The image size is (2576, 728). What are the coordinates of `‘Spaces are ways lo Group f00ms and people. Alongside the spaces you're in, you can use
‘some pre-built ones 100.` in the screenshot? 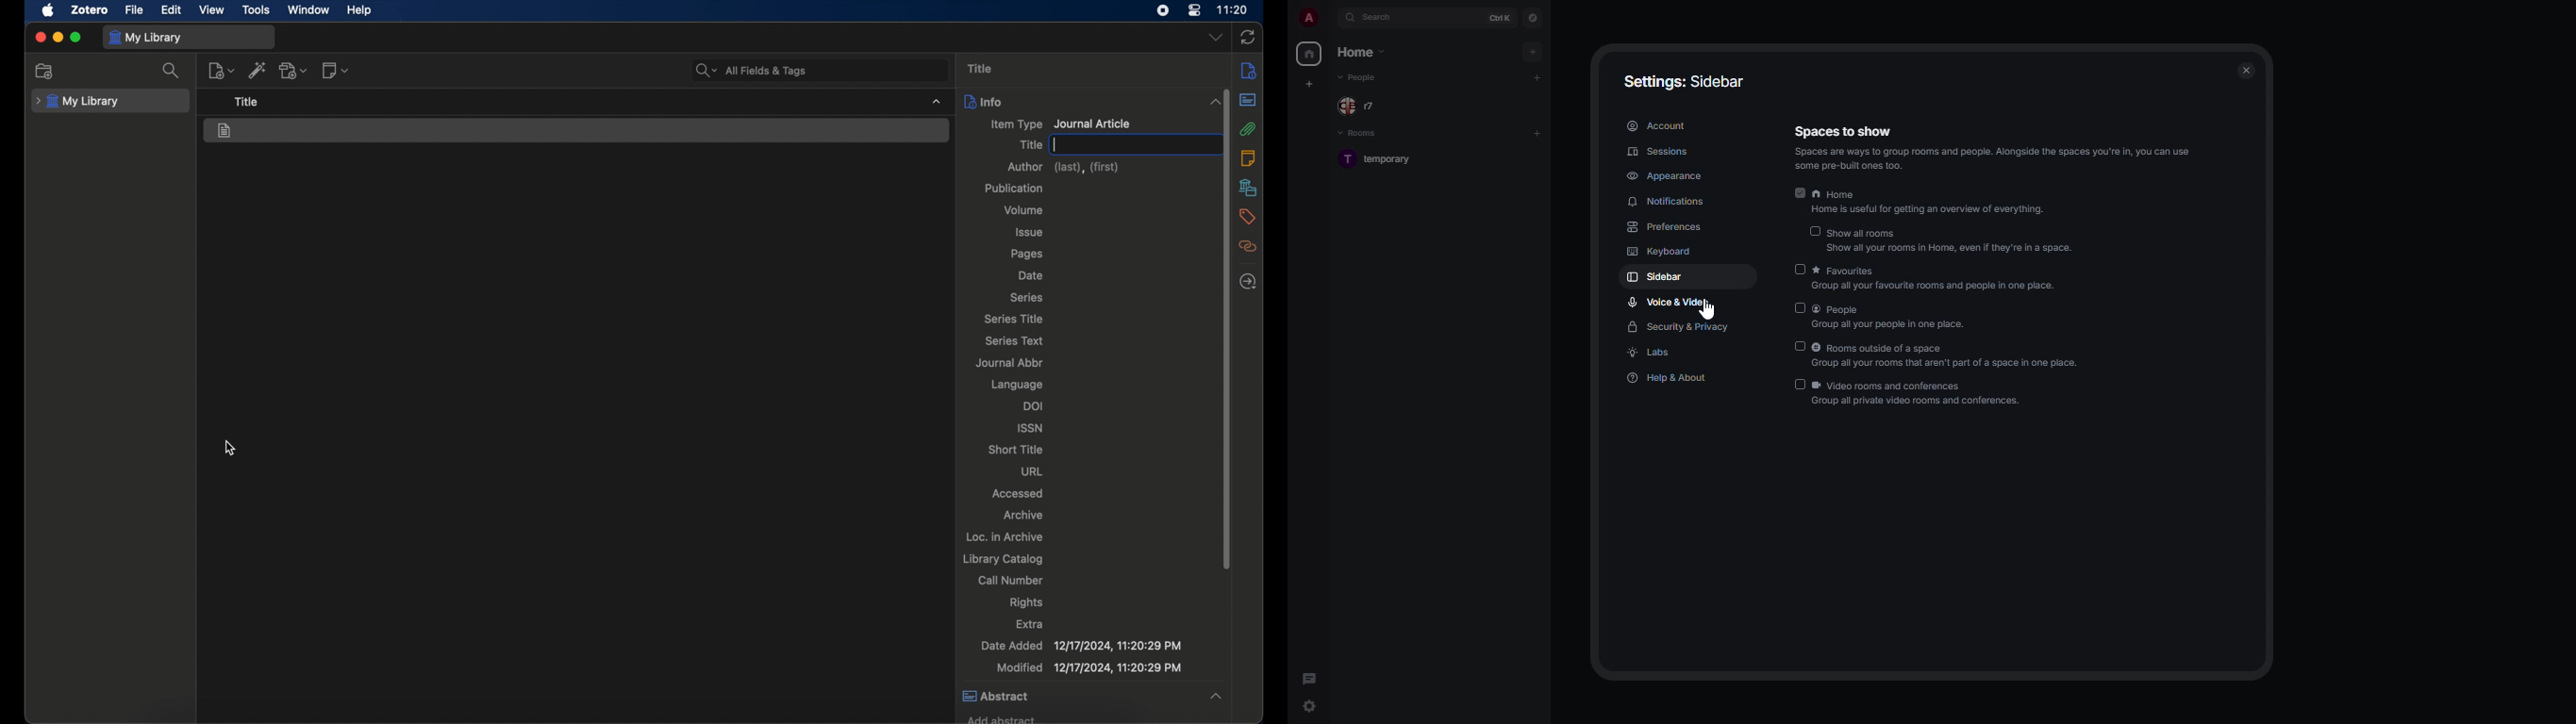 It's located at (2019, 157).